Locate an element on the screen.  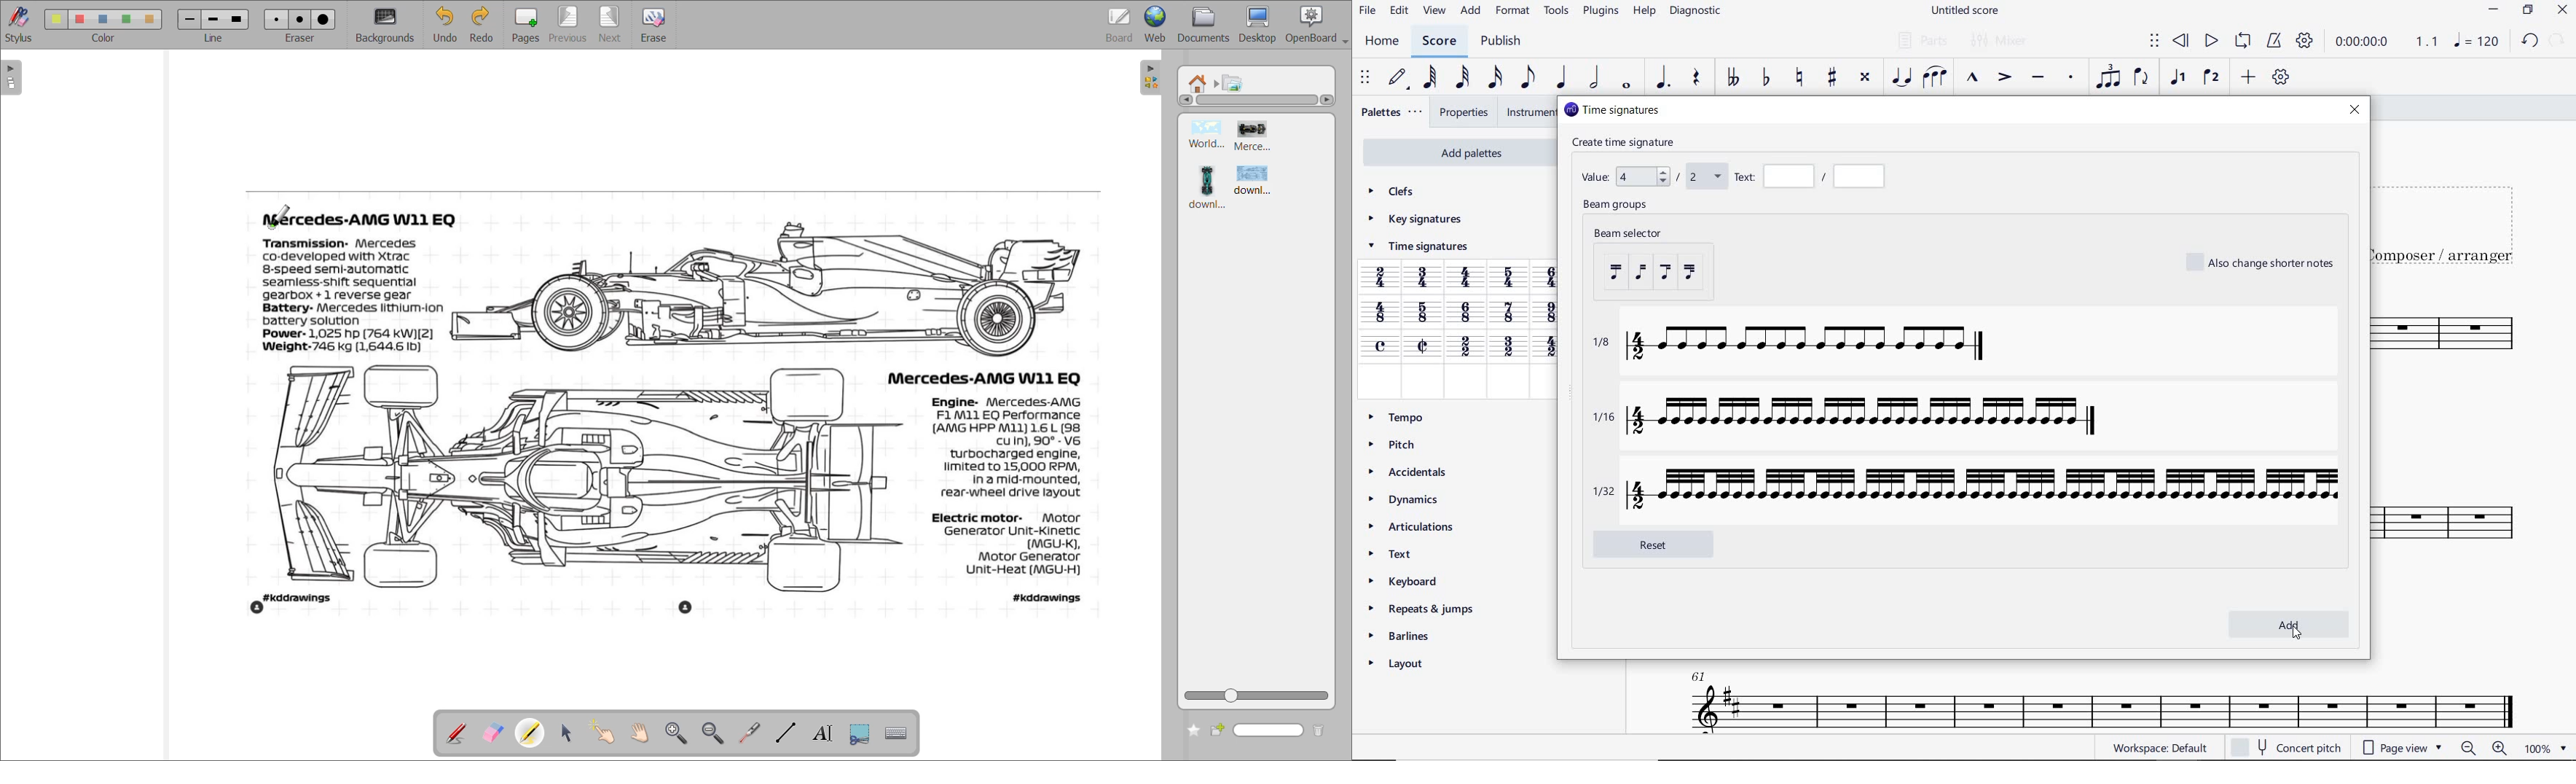
TOGGLE-DOUBLE FLAT is located at coordinates (1732, 78).